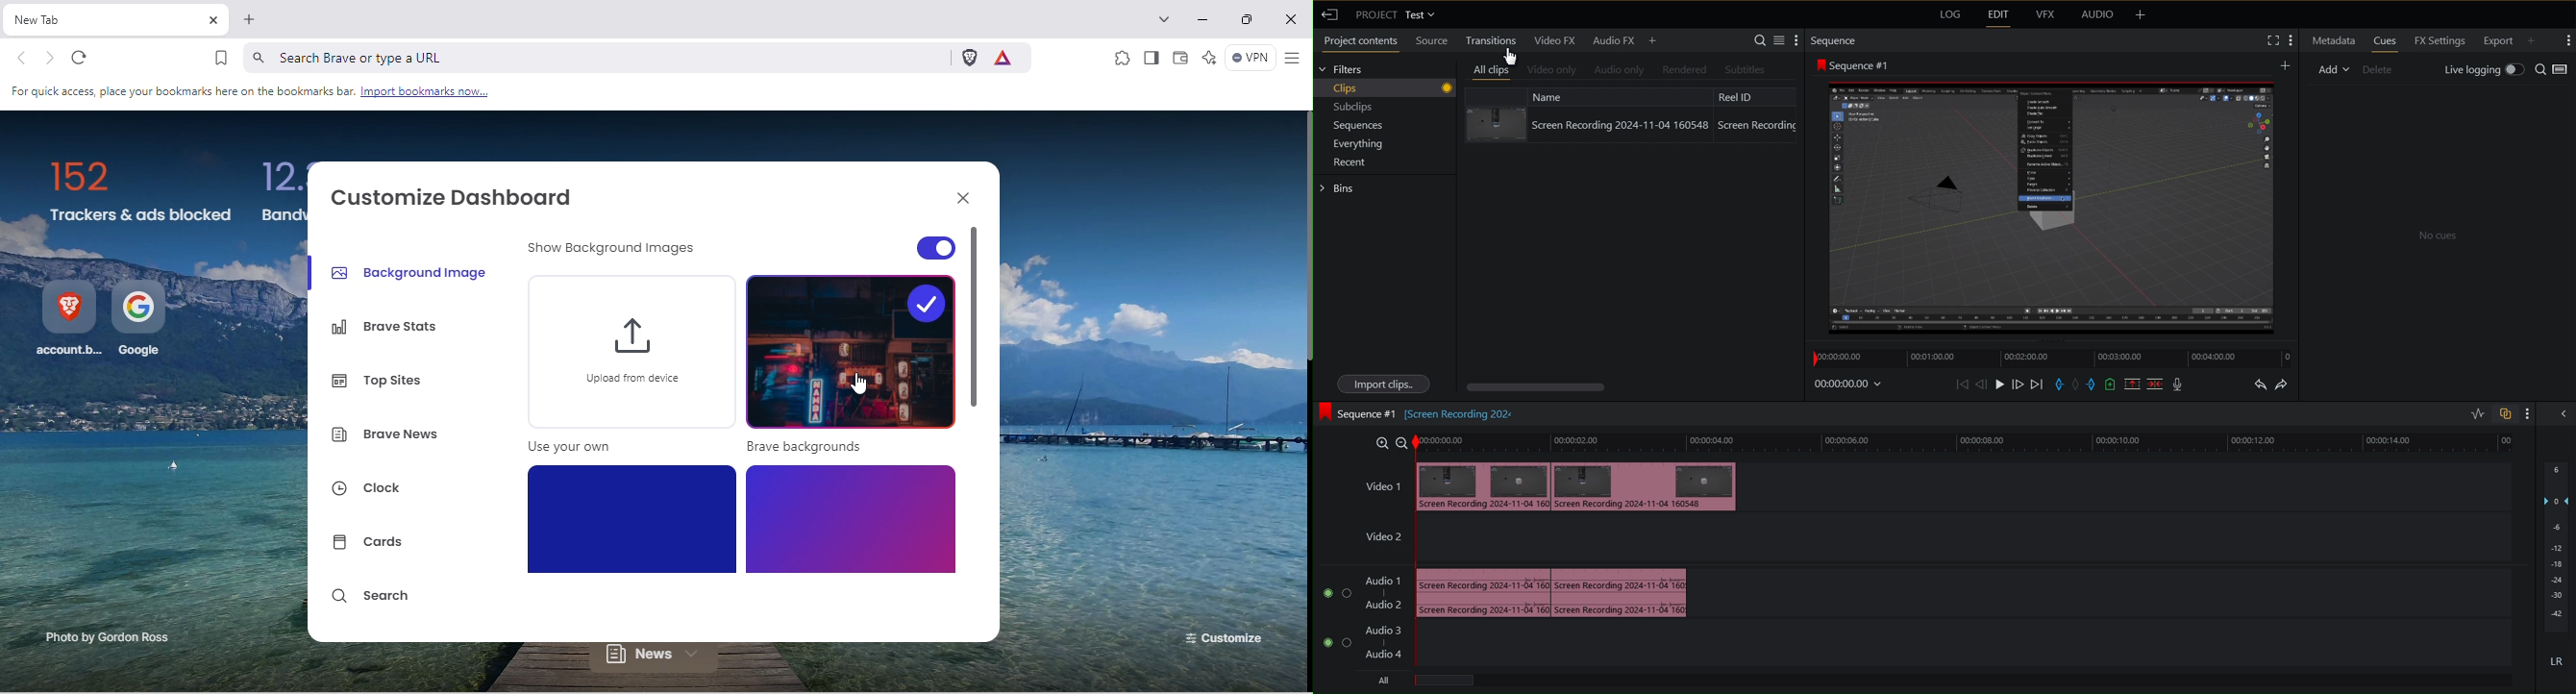 This screenshot has width=2576, height=700. I want to click on Sequences, so click(1357, 126).